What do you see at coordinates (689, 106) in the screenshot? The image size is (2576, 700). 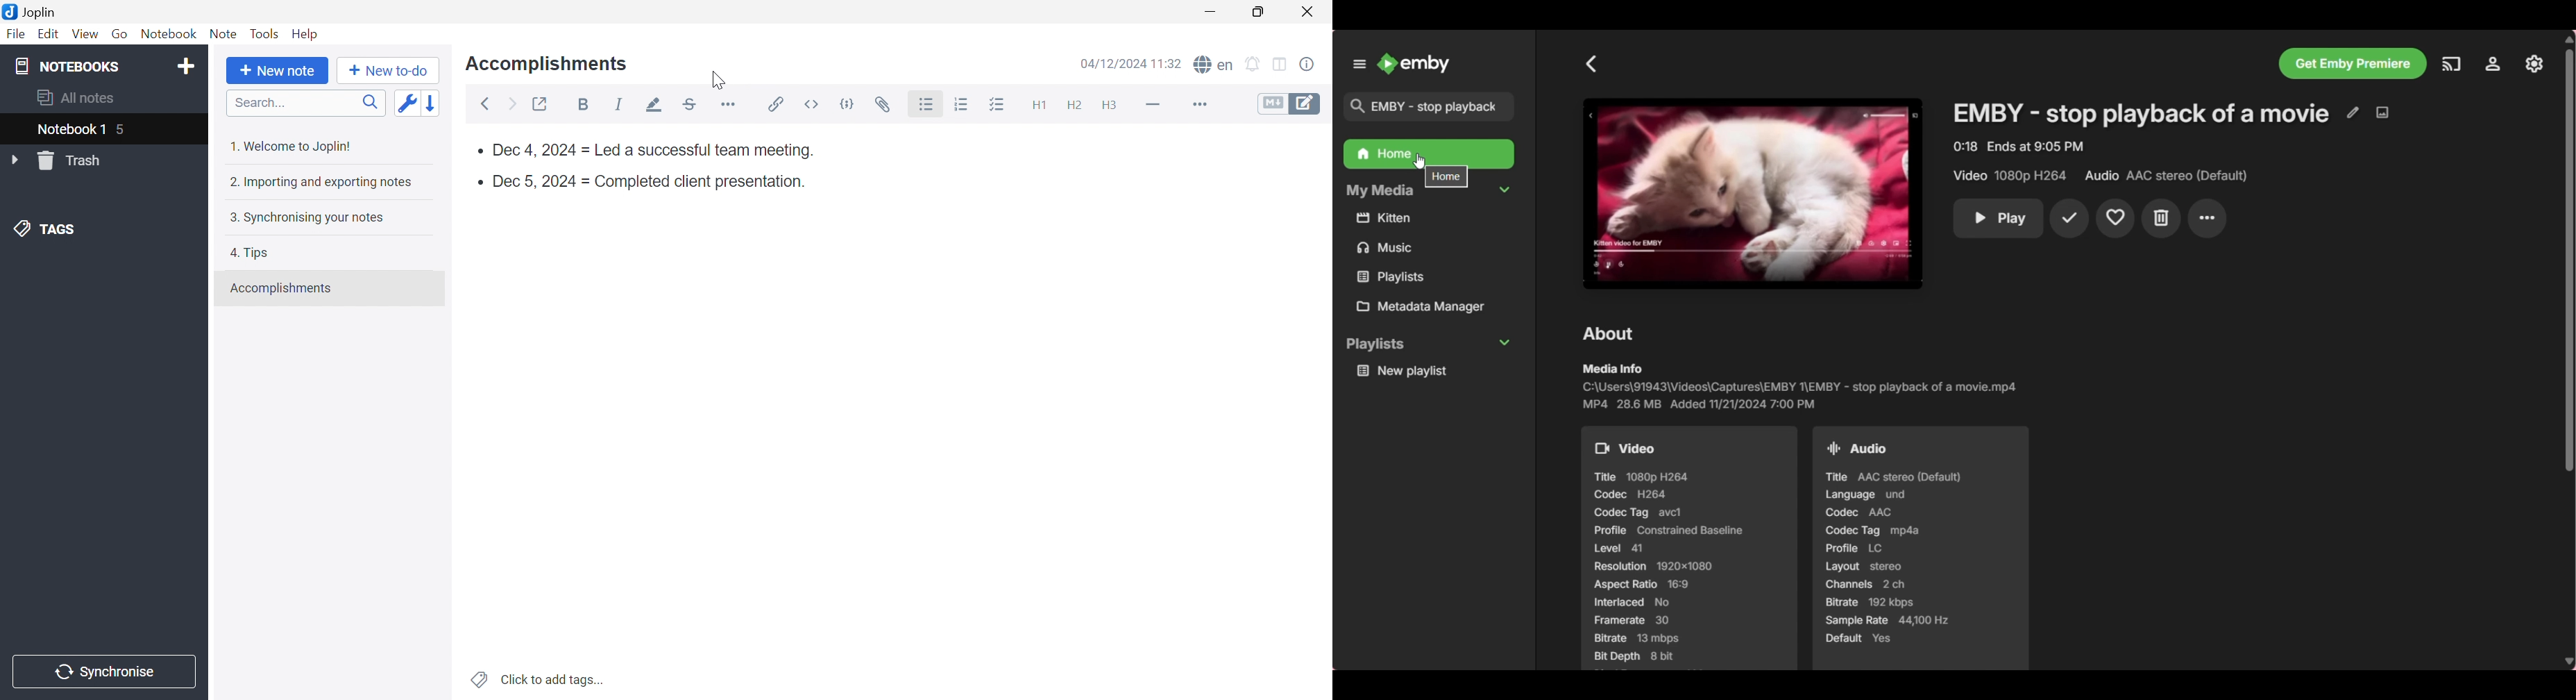 I see `Strikethrough` at bounding box center [689, 106].